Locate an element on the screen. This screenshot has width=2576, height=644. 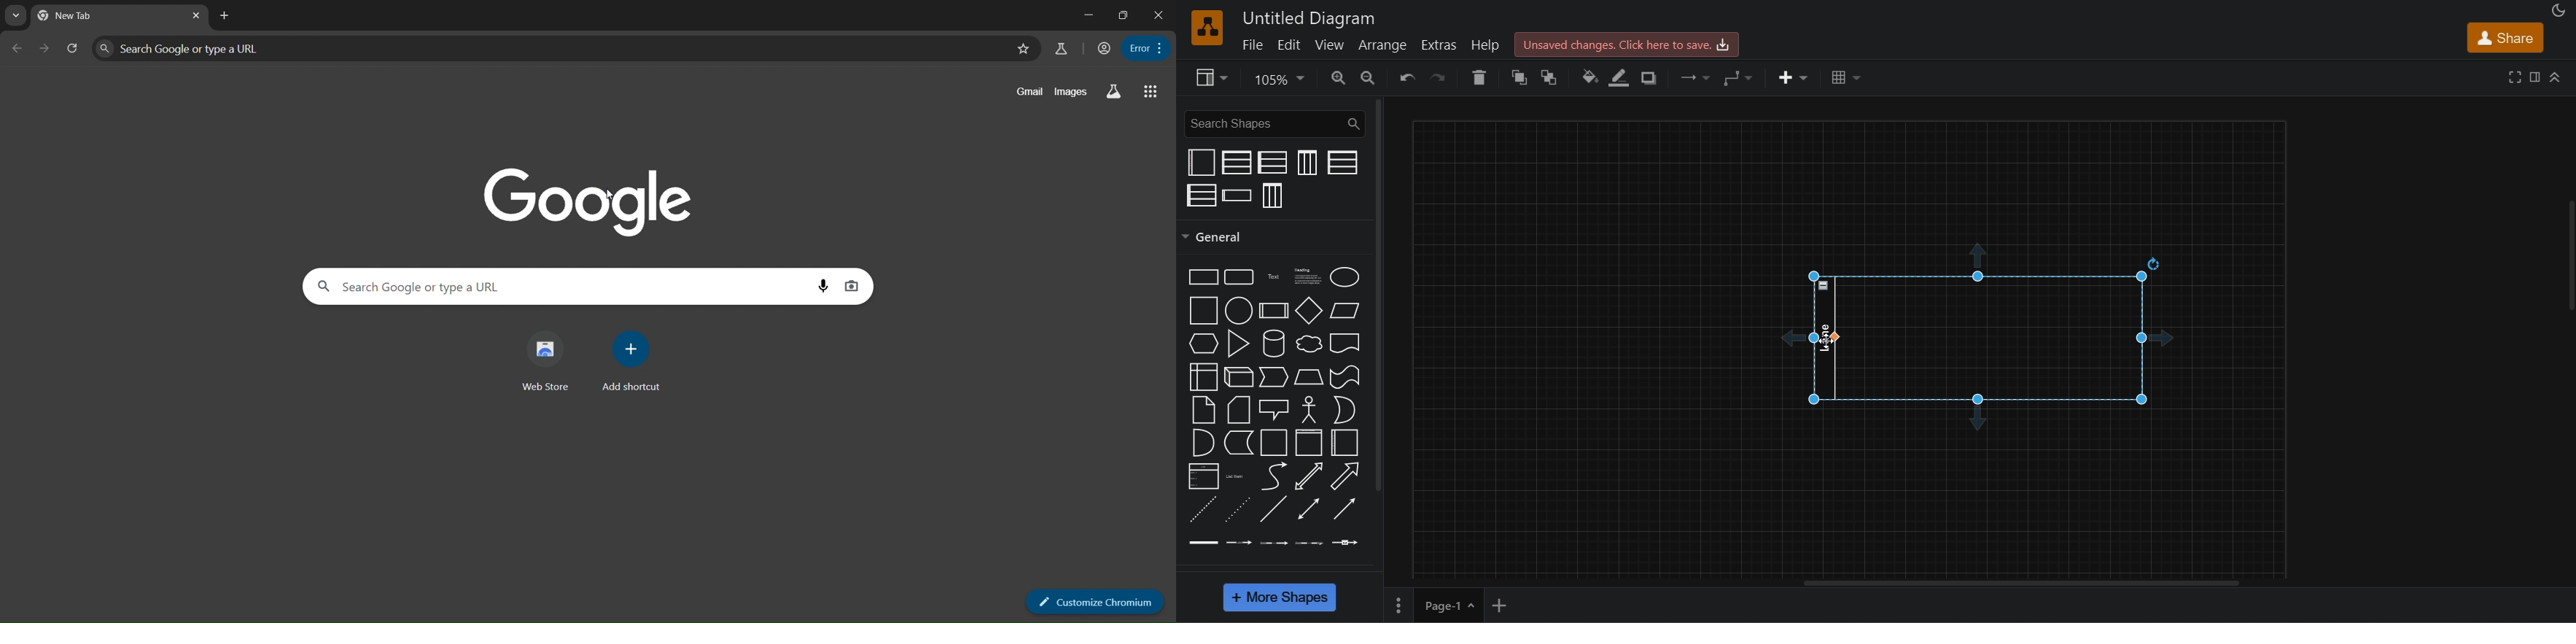
card is located at coordinates (1239, 409).